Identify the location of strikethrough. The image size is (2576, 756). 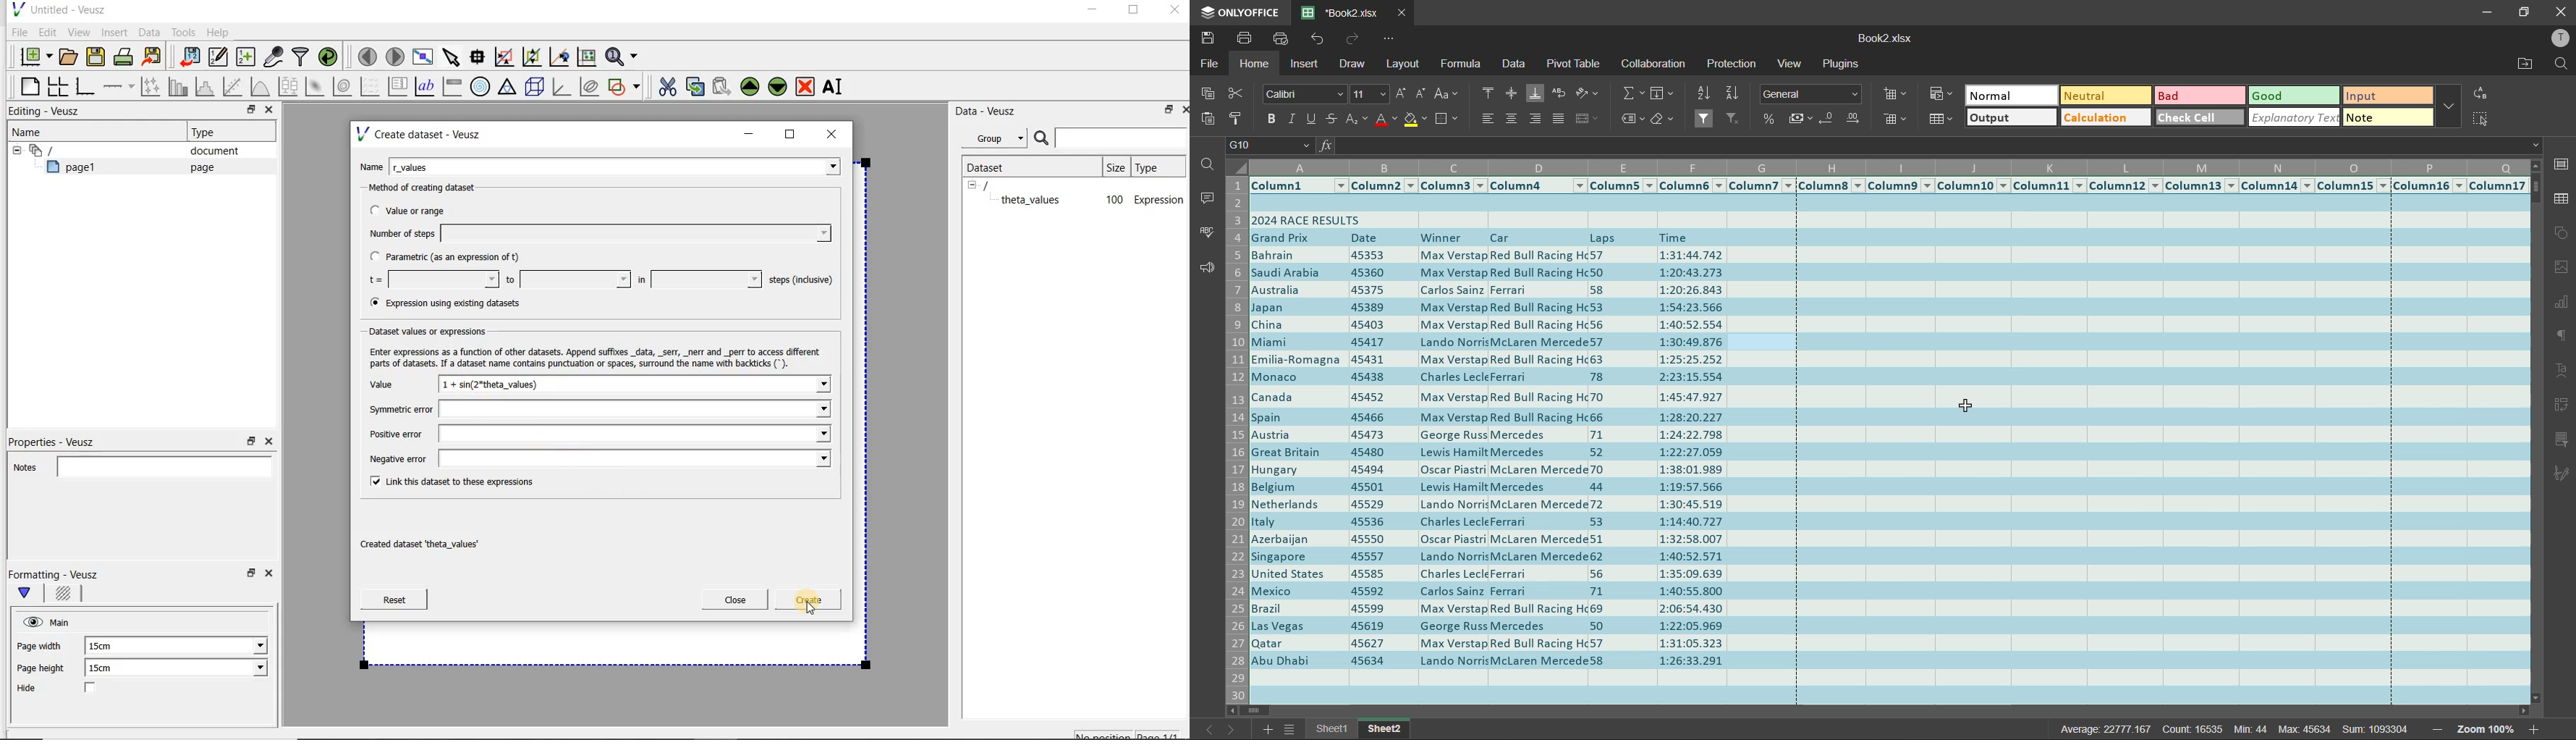
(1332, 120).